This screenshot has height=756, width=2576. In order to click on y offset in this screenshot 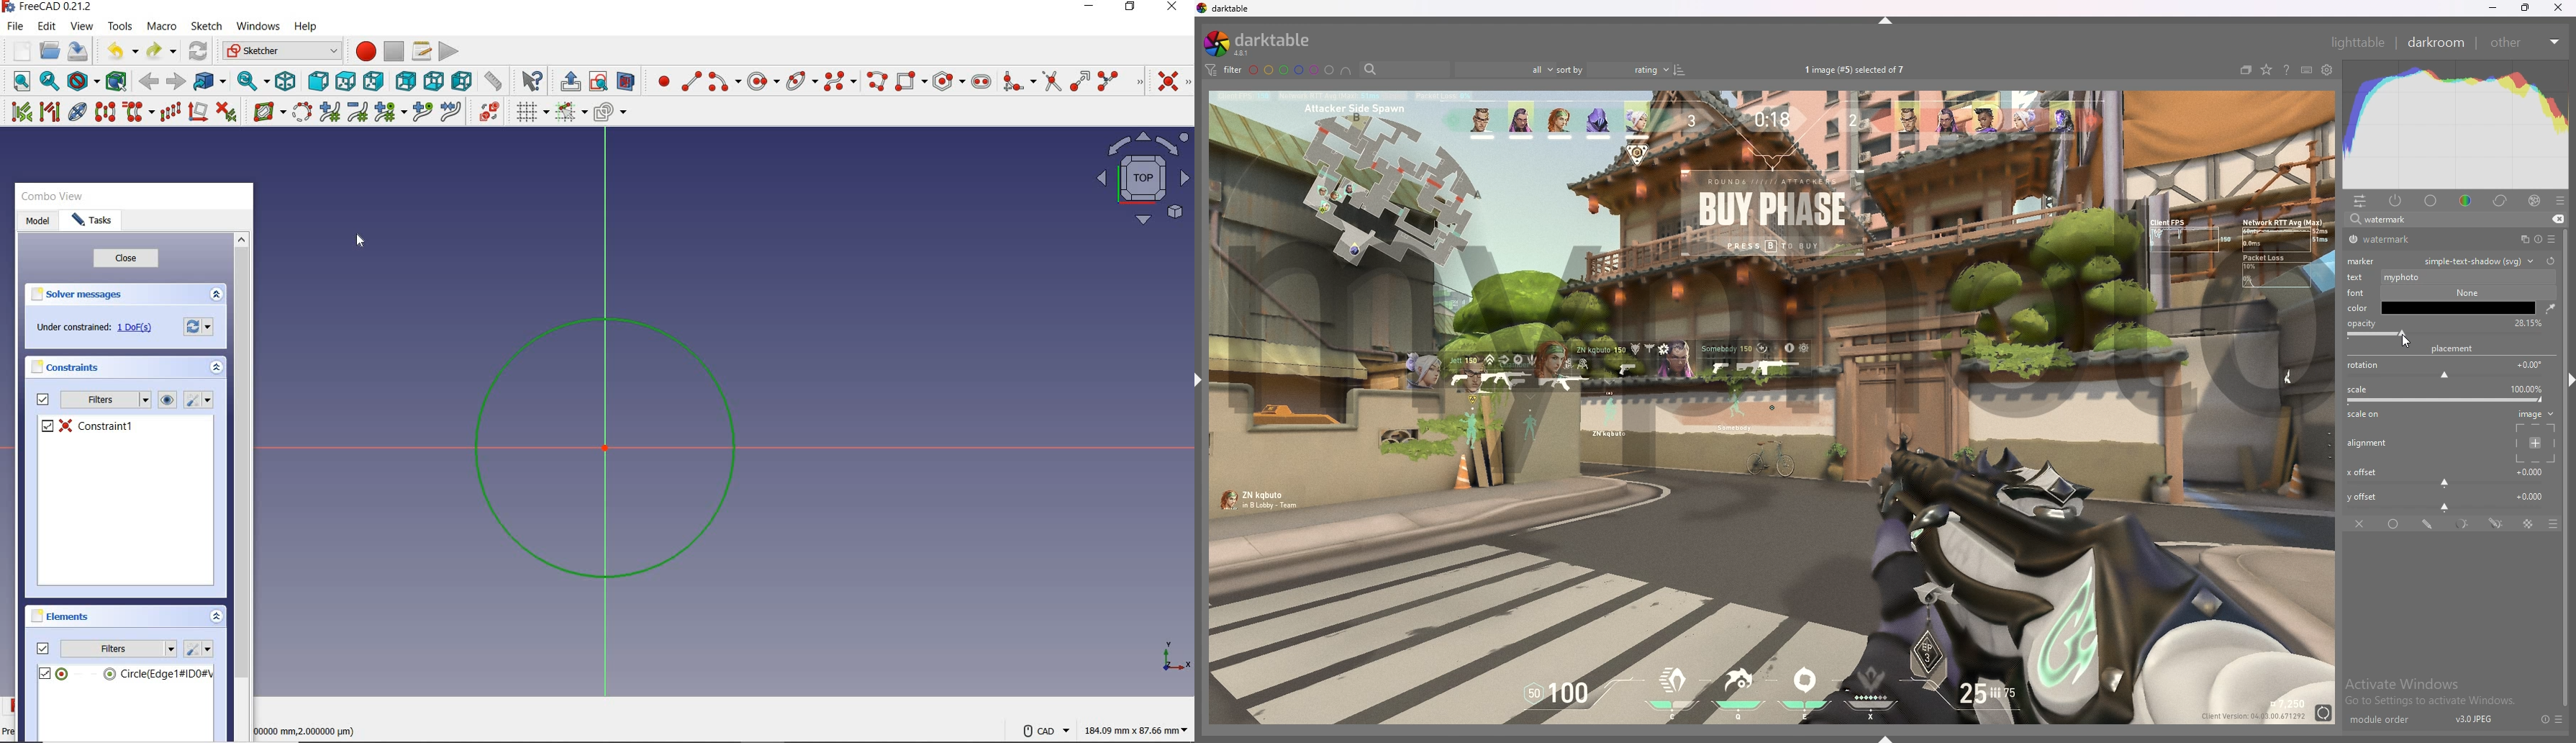, I will do `click(2447, 500)`.